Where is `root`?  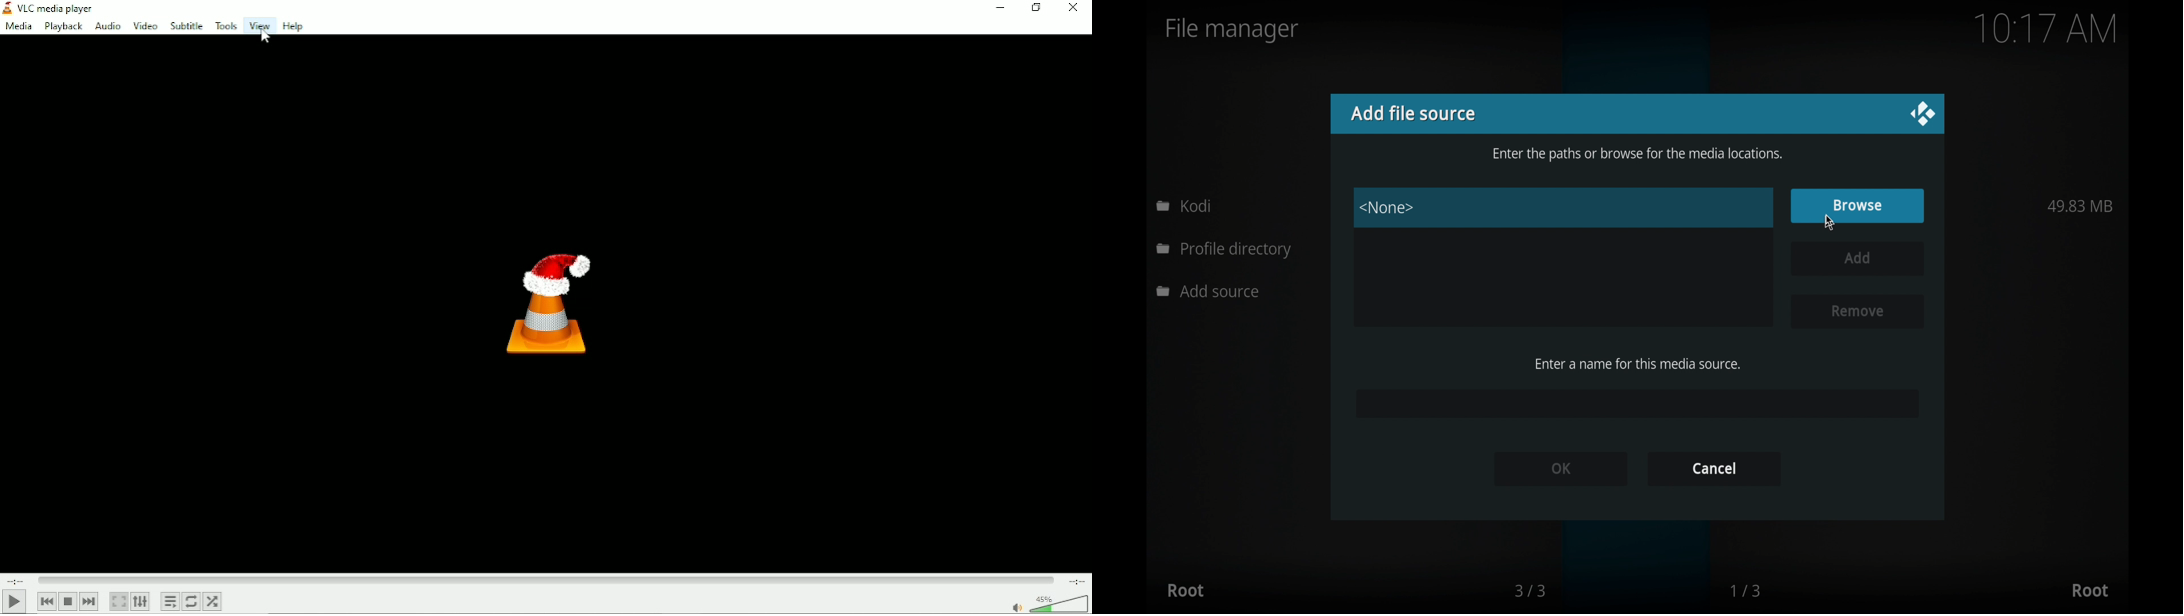 root is located at coordinates (2090, 591).